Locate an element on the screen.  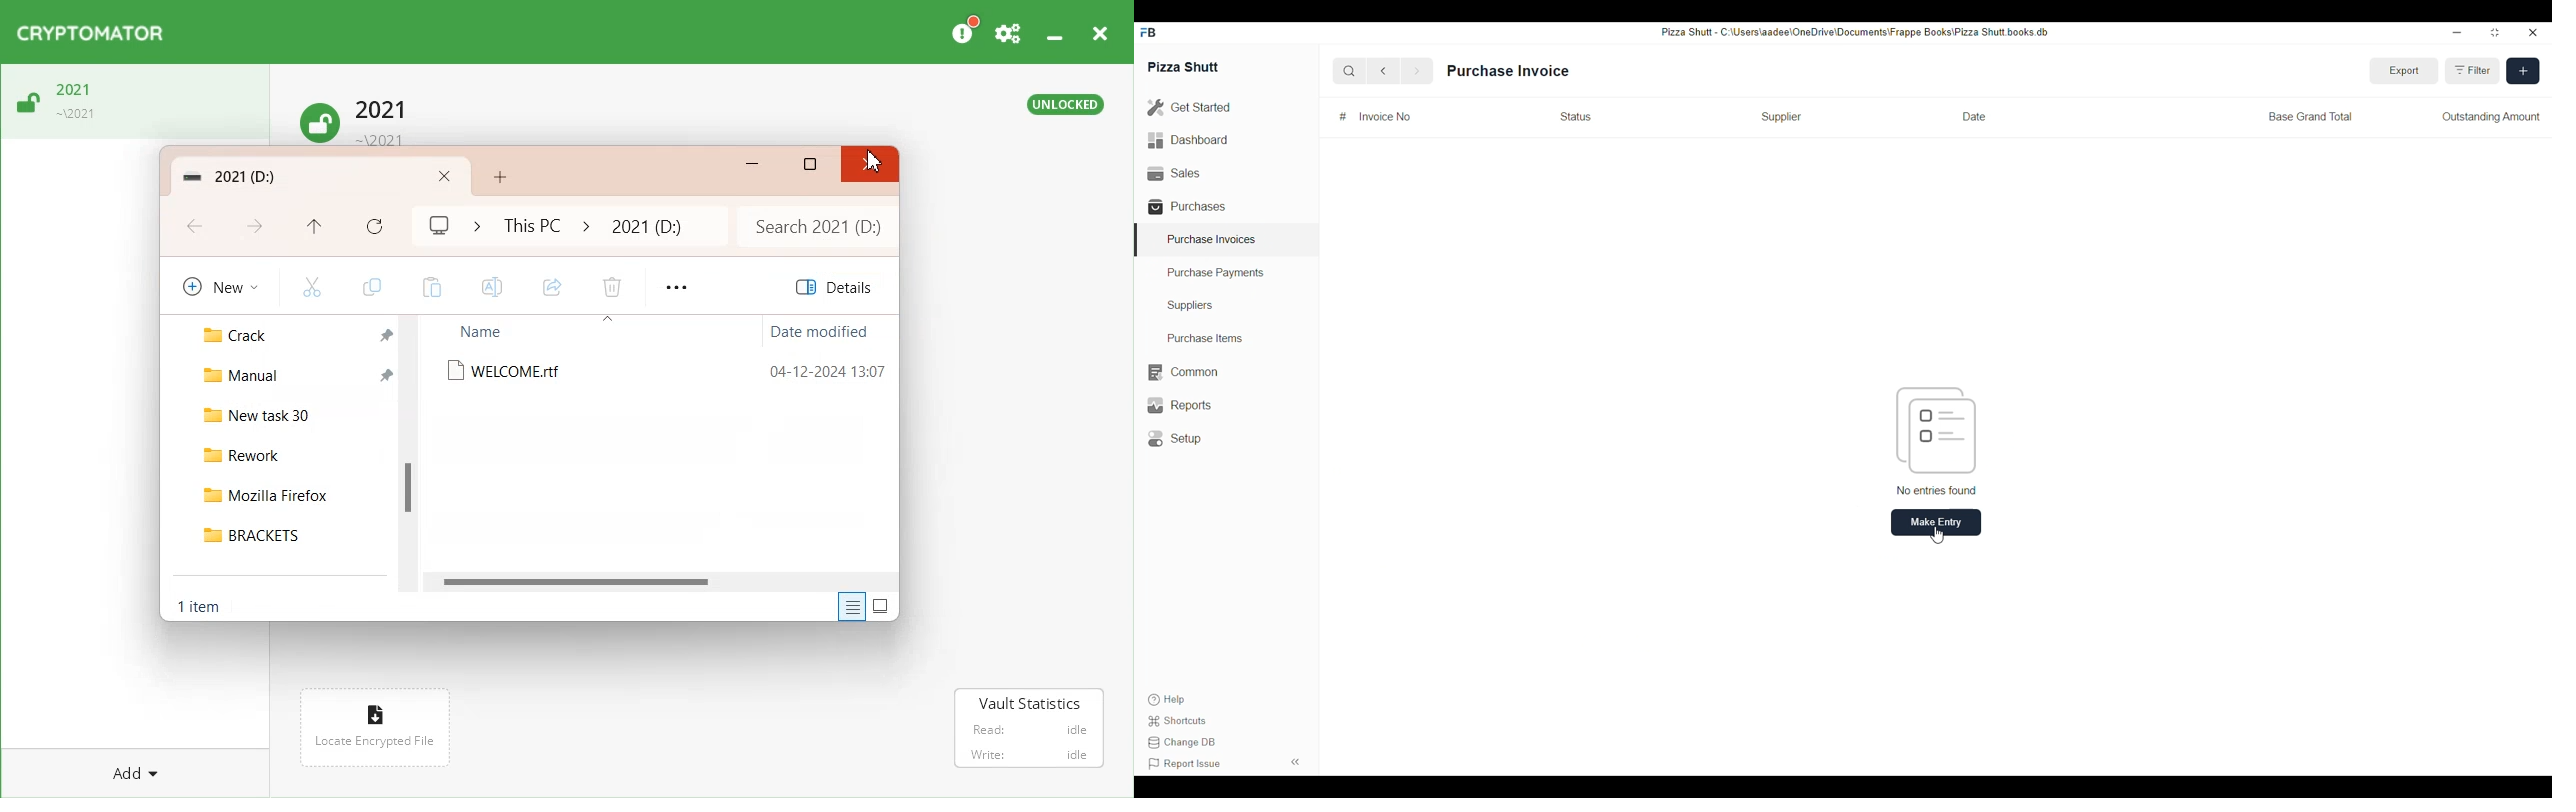
Invoice No is located at coordinates (1385, 116).